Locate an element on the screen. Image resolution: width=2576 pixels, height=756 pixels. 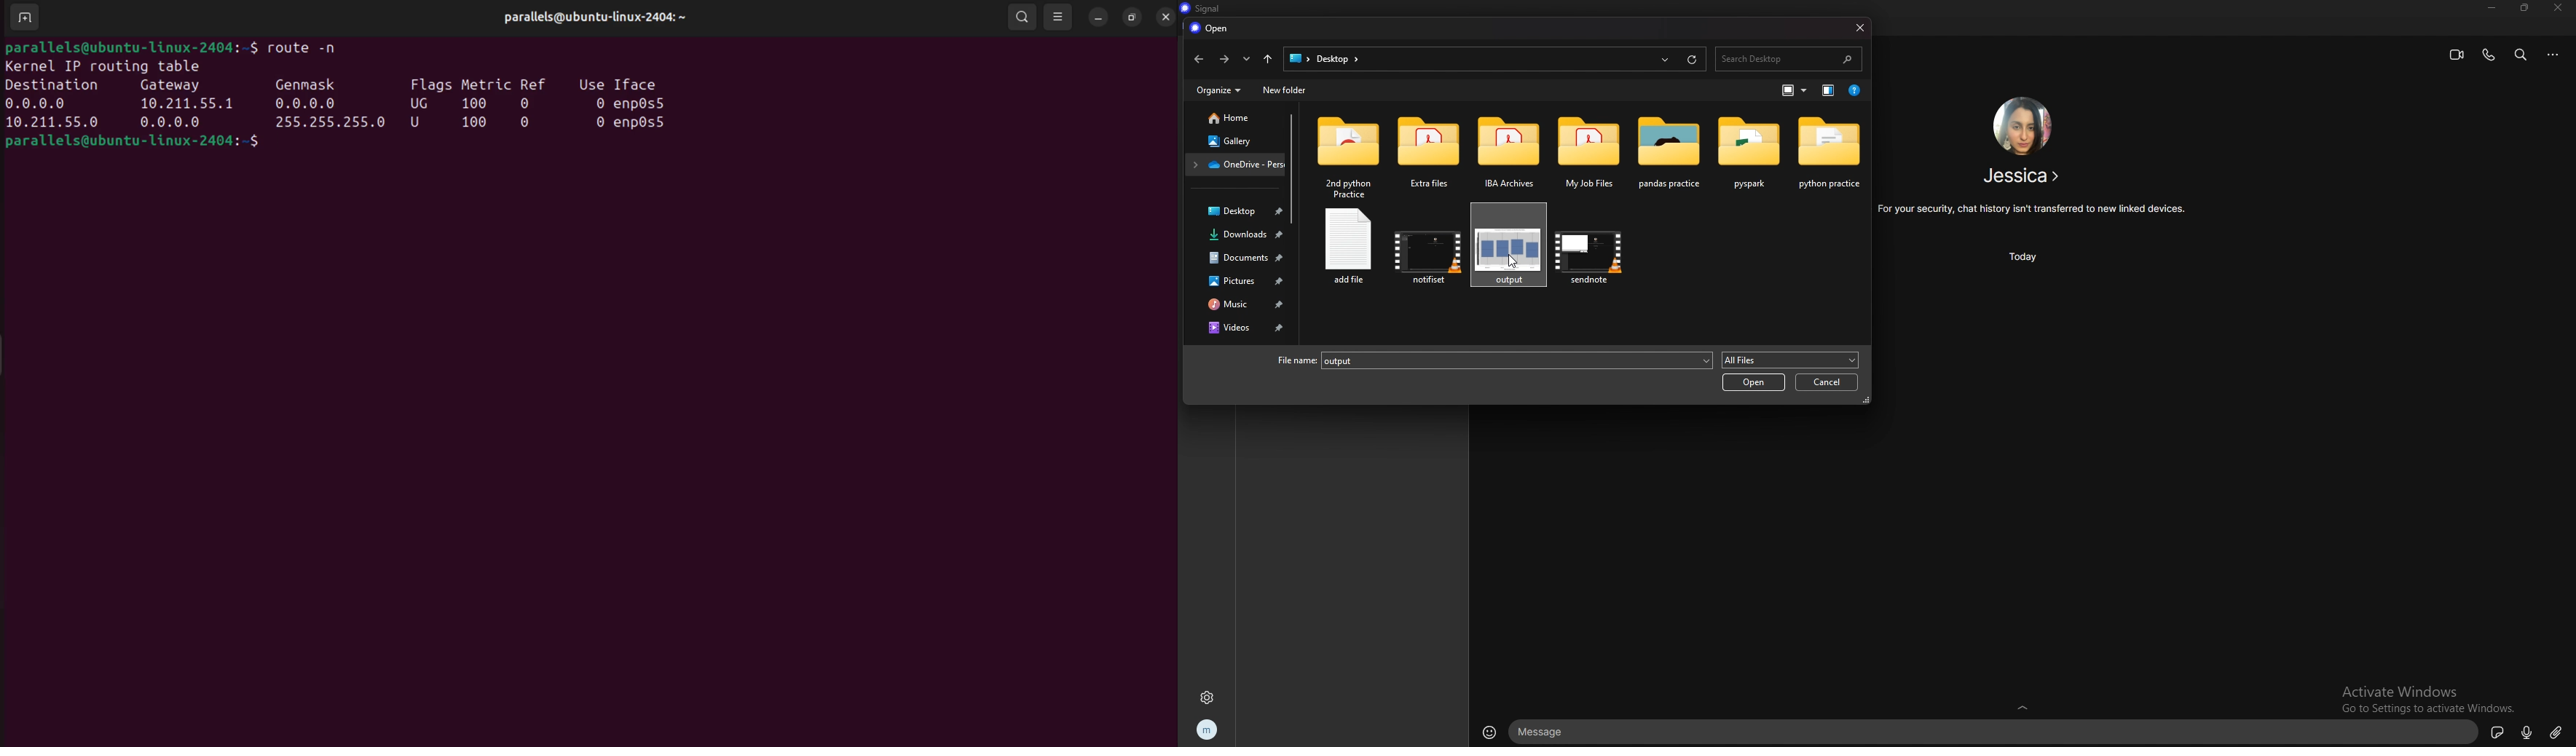
scroll bar is located at coordinates (1295, 168).